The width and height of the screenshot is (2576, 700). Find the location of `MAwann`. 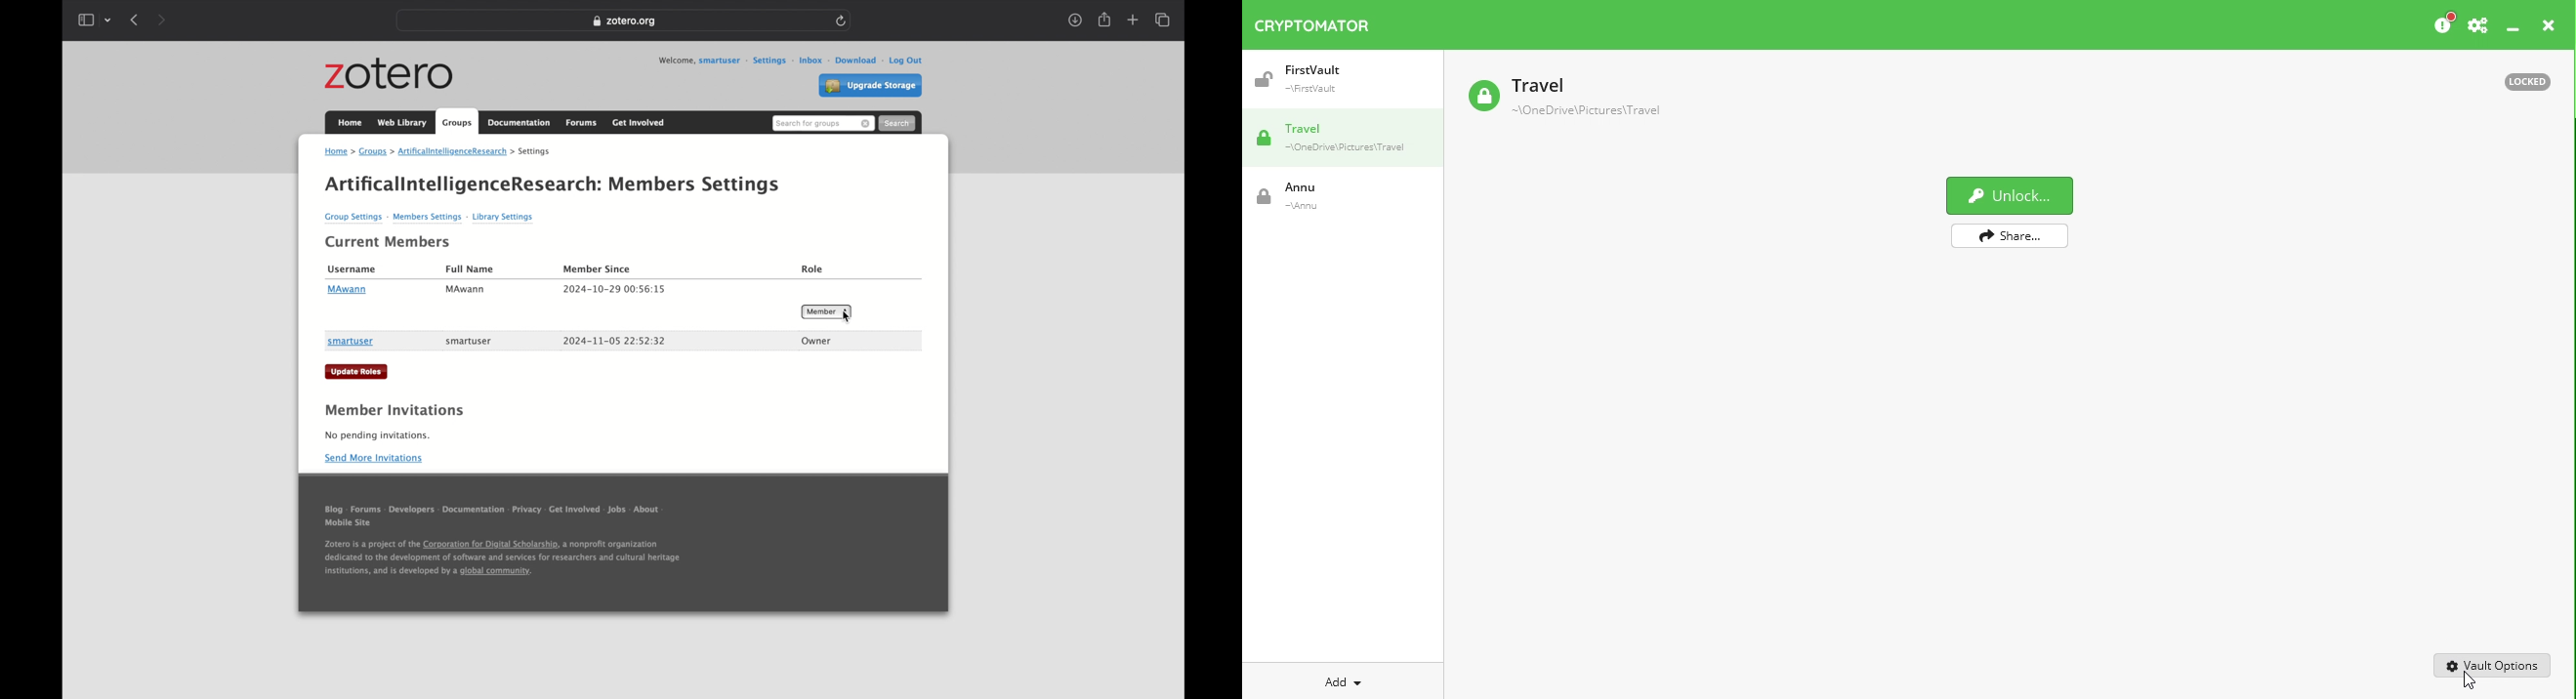

MAwann is located at coordinates (347, 290).